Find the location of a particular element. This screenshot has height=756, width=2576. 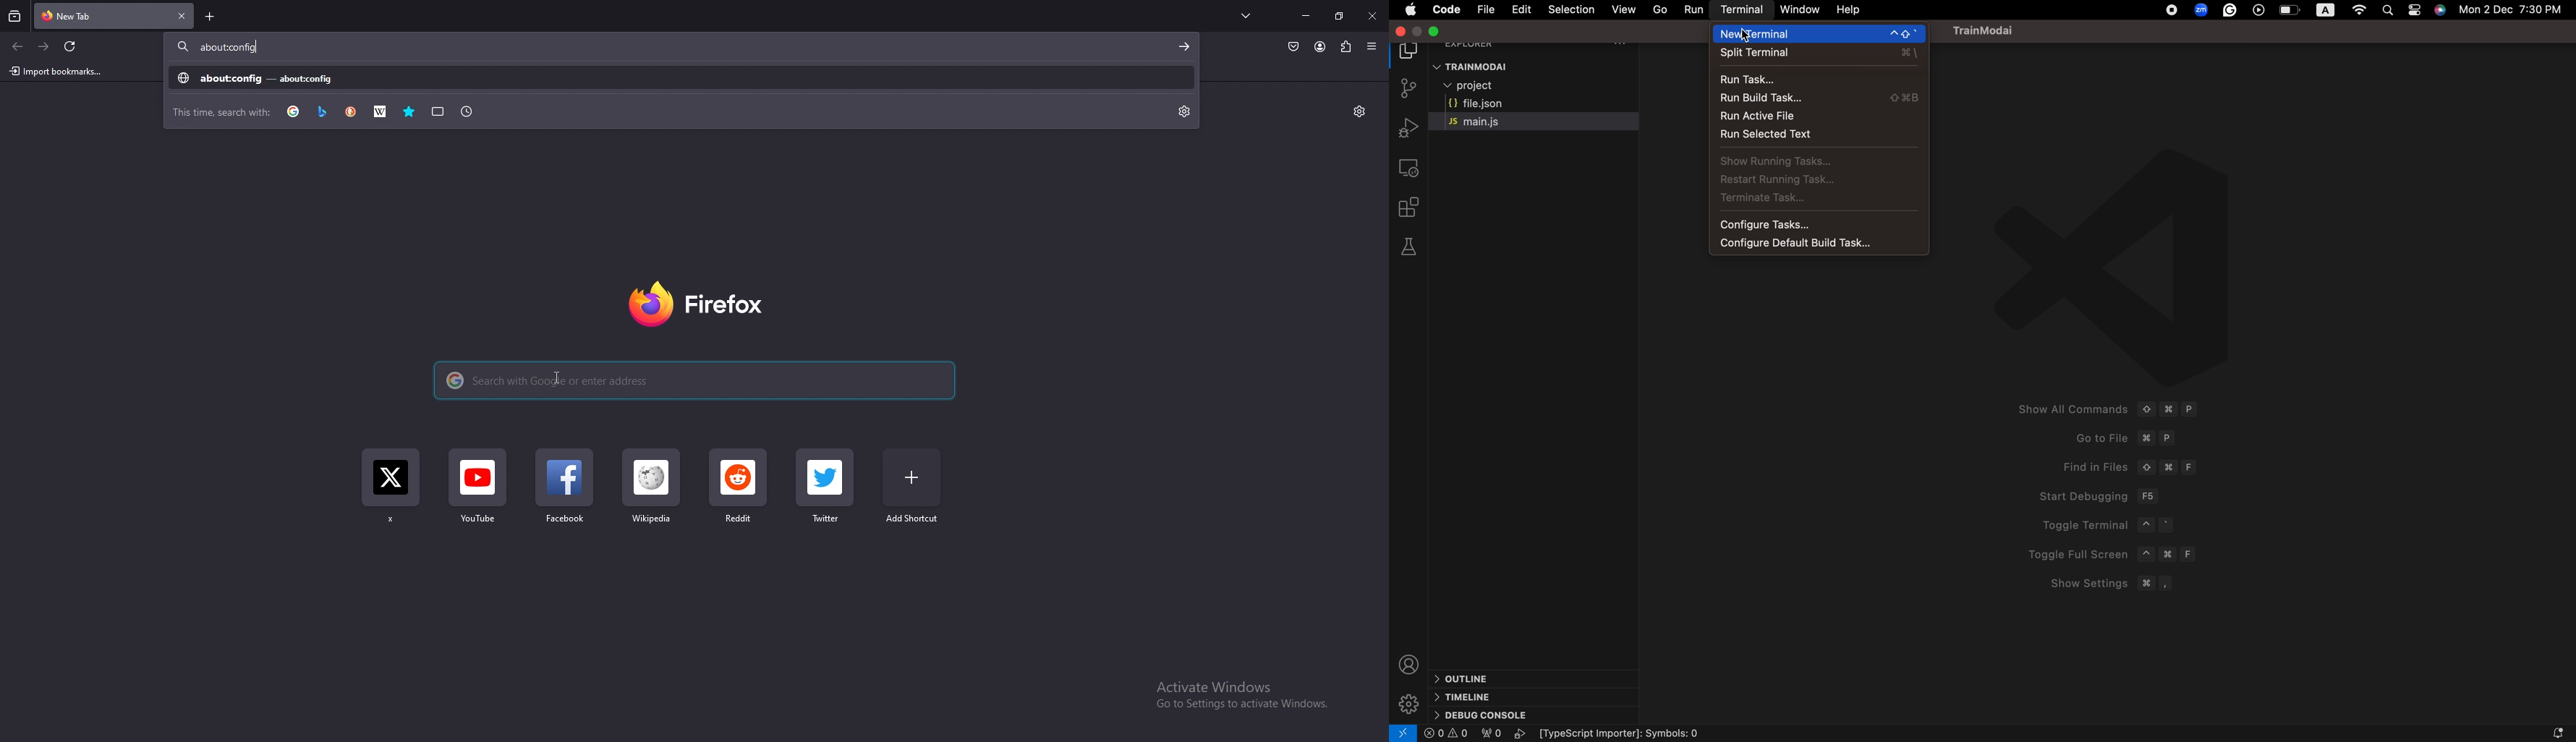

wikipedia is located at coordinates (652, 495).